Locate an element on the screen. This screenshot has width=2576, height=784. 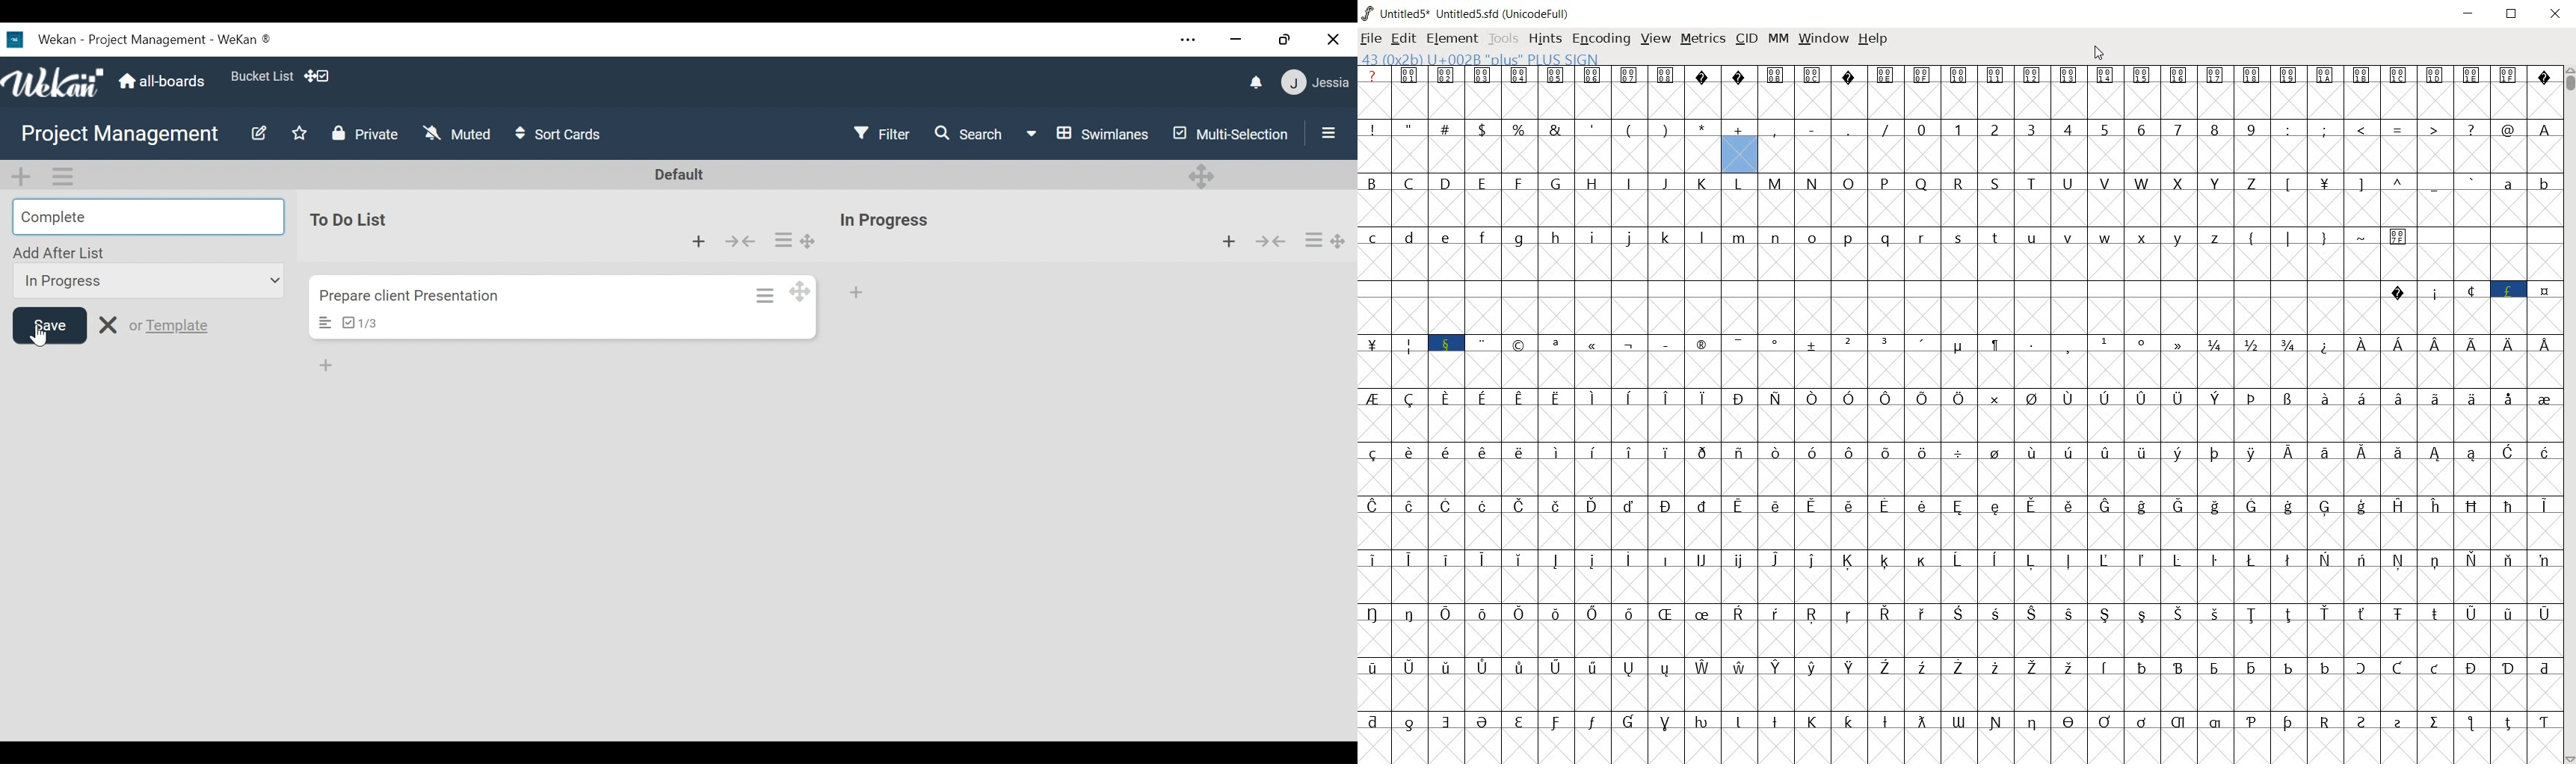
accented characters is located at coordinates (1576, 416).